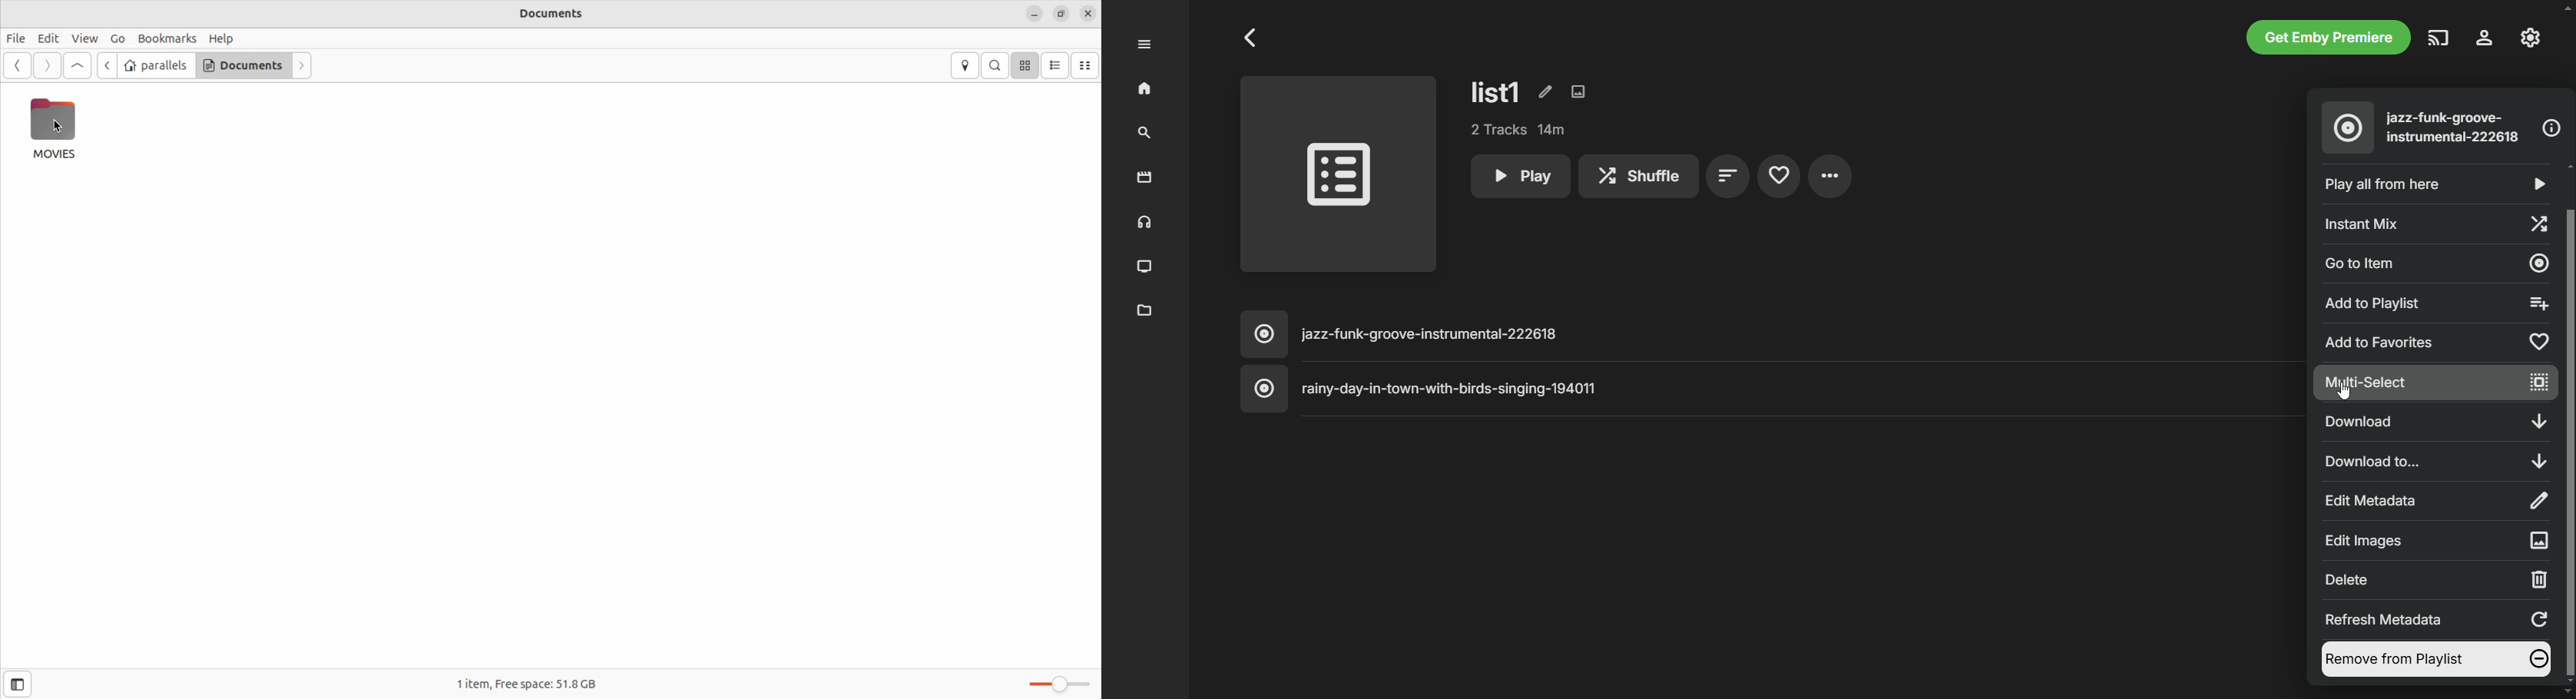  I want to click on add to playlist, so click(2432, 303).